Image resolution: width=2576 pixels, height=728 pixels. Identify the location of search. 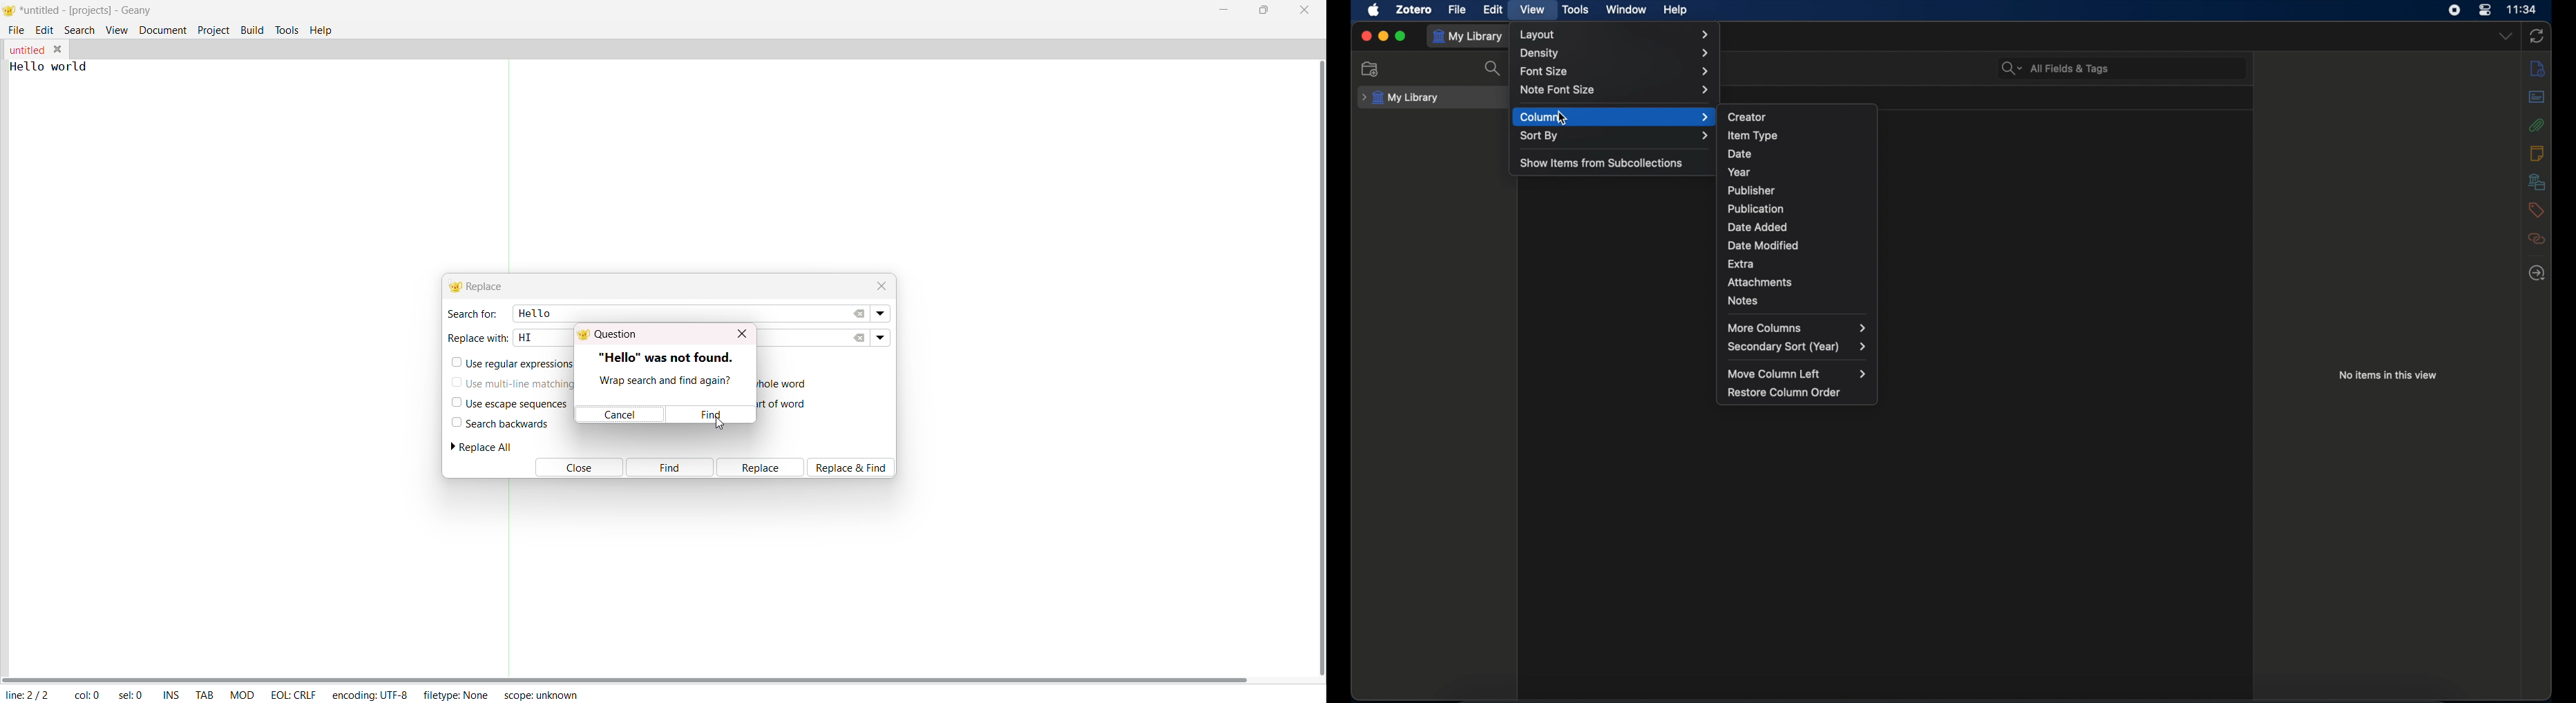
(1494, 70).